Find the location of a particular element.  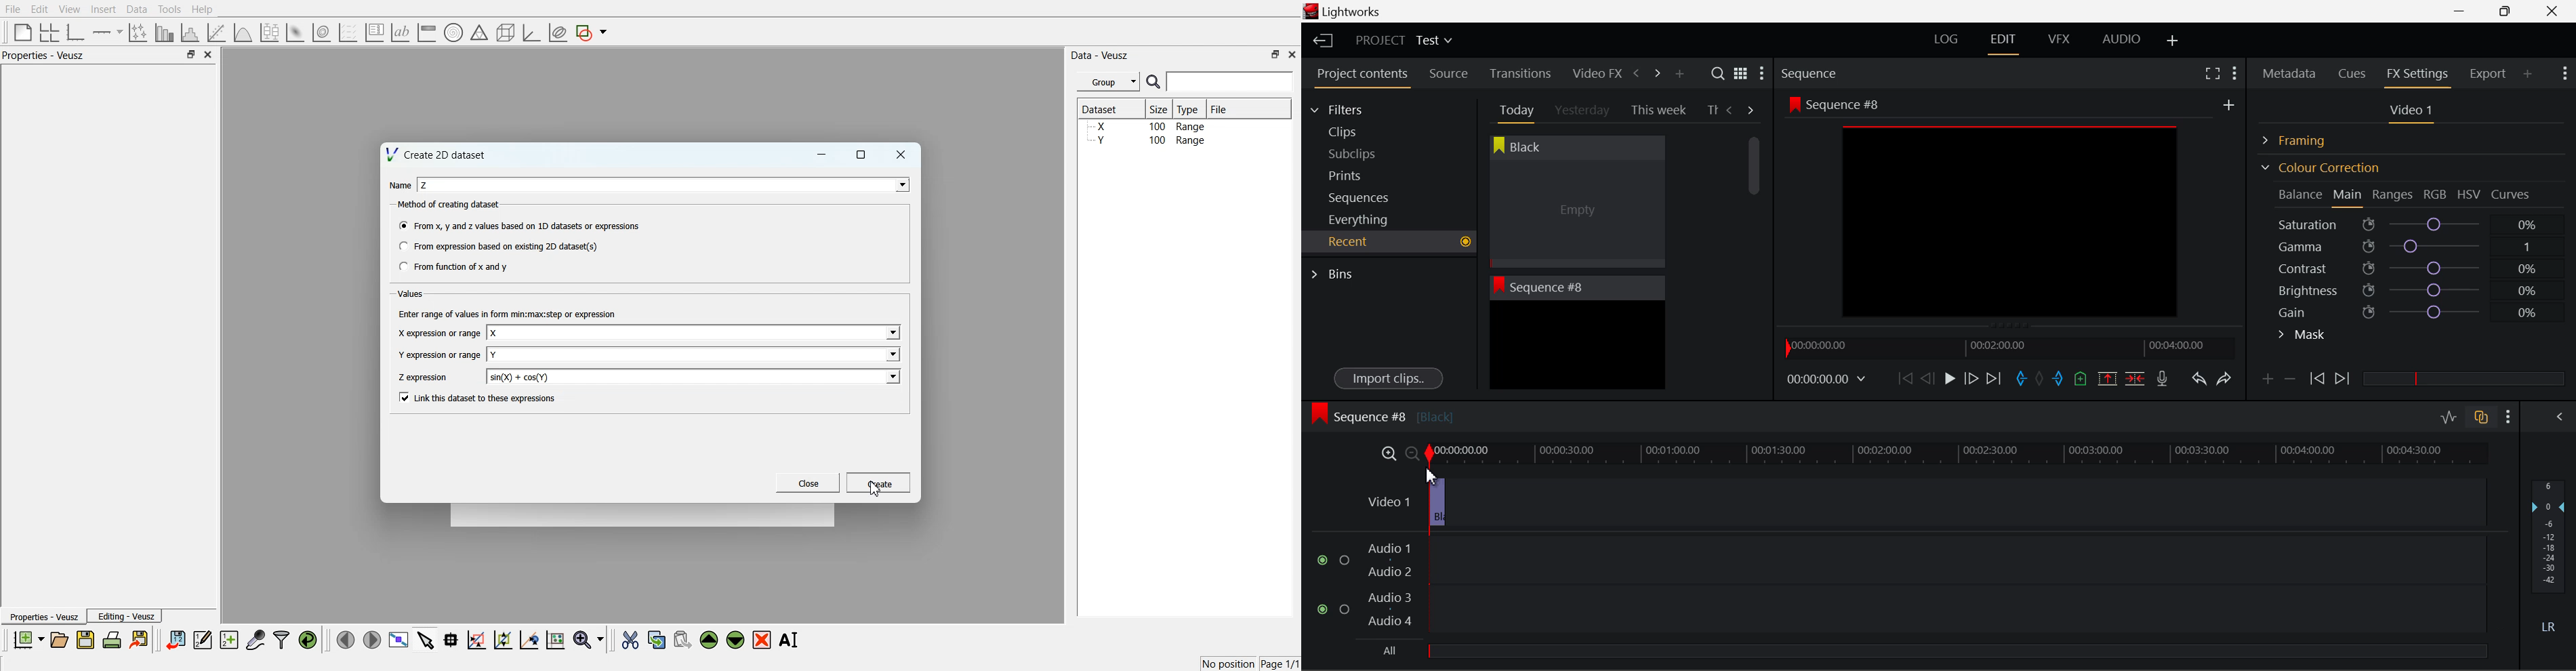

Yesterday Tab is located at coordinates (1584, 111).